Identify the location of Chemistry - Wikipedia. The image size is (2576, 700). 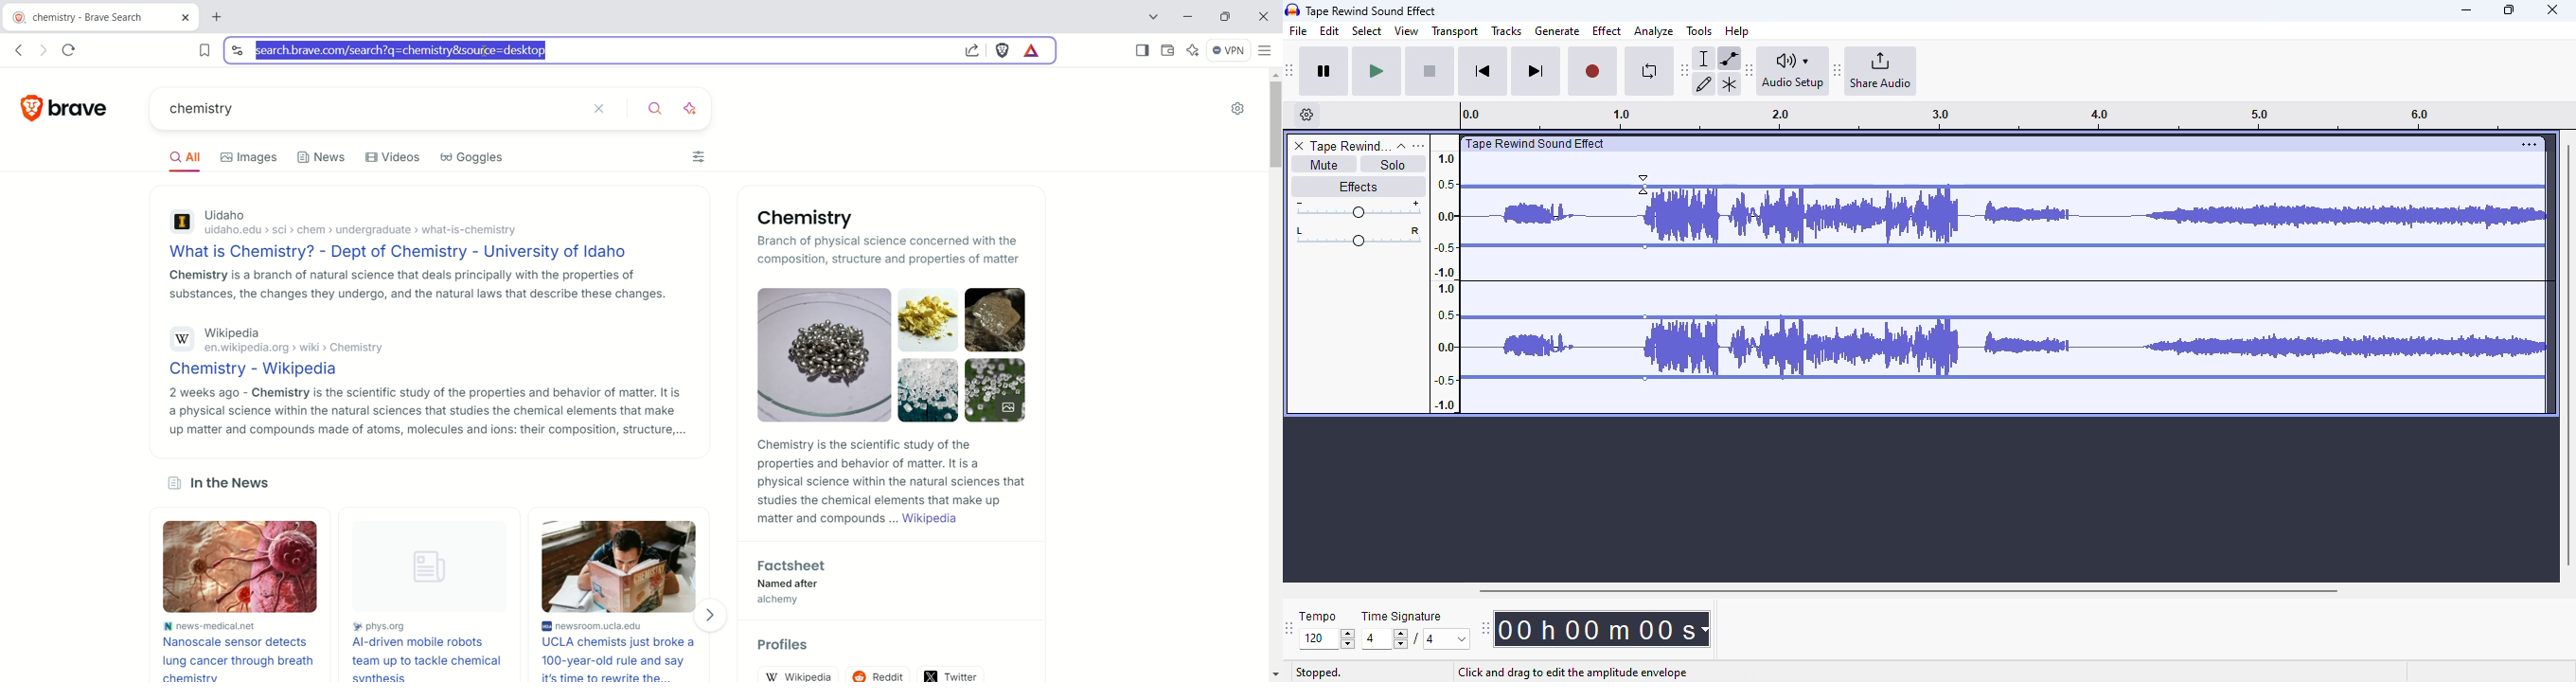
(259, 369).